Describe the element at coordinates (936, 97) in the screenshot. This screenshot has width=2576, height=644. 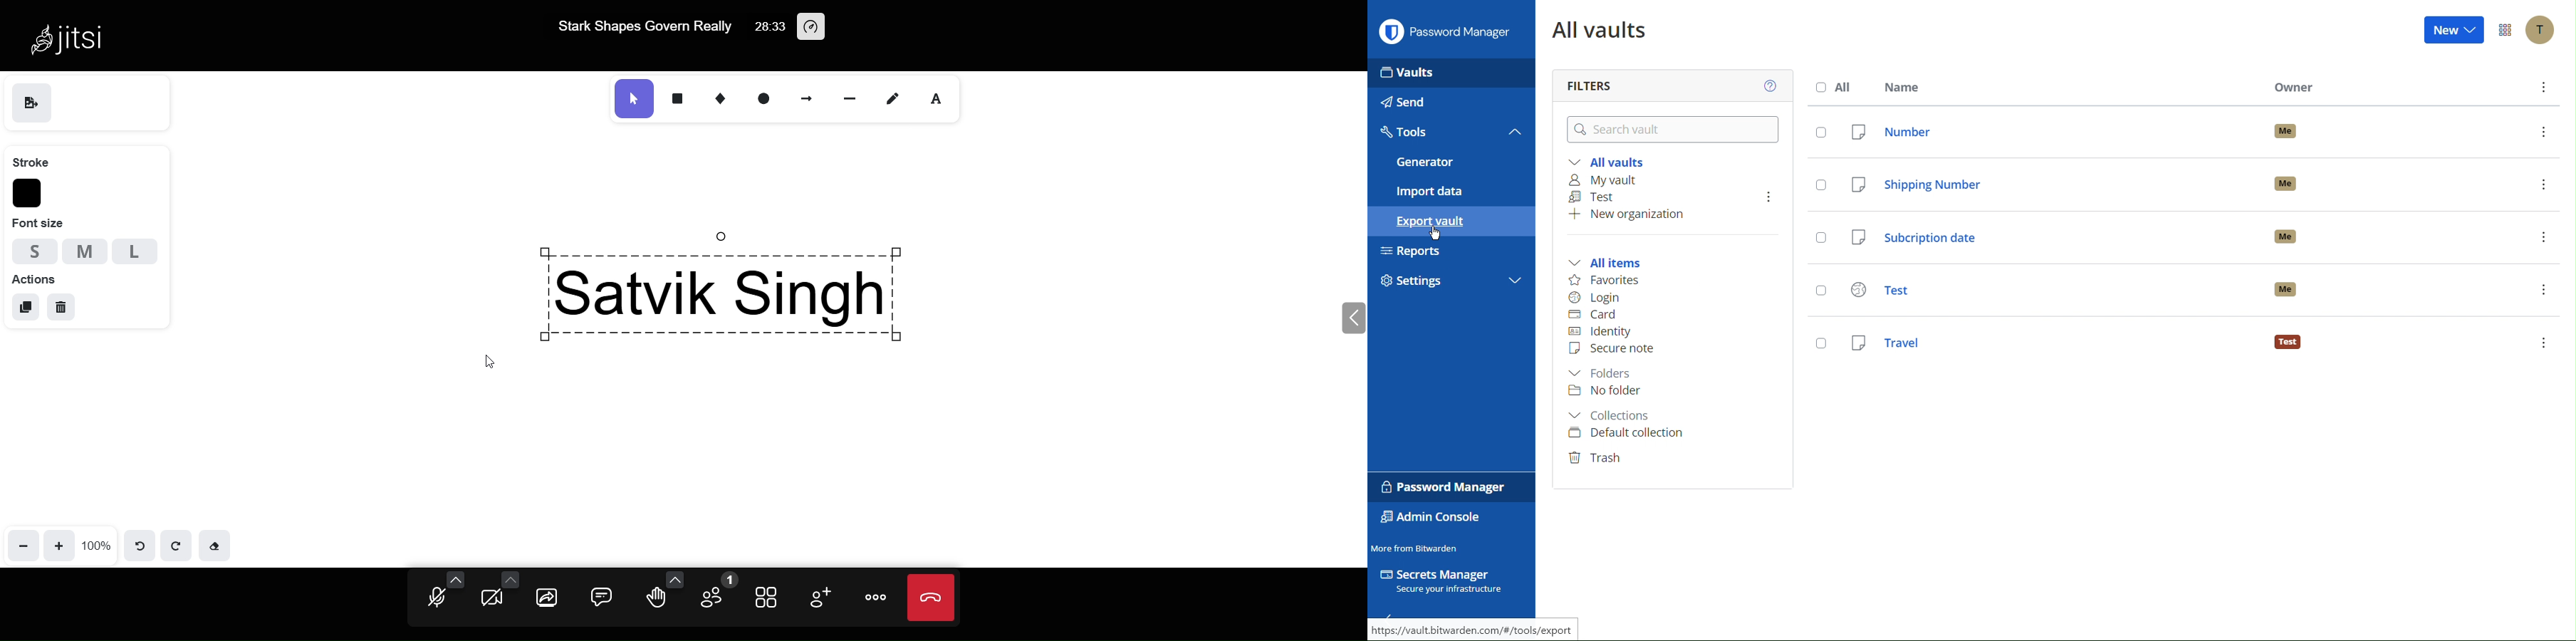
I see `text` at that location.